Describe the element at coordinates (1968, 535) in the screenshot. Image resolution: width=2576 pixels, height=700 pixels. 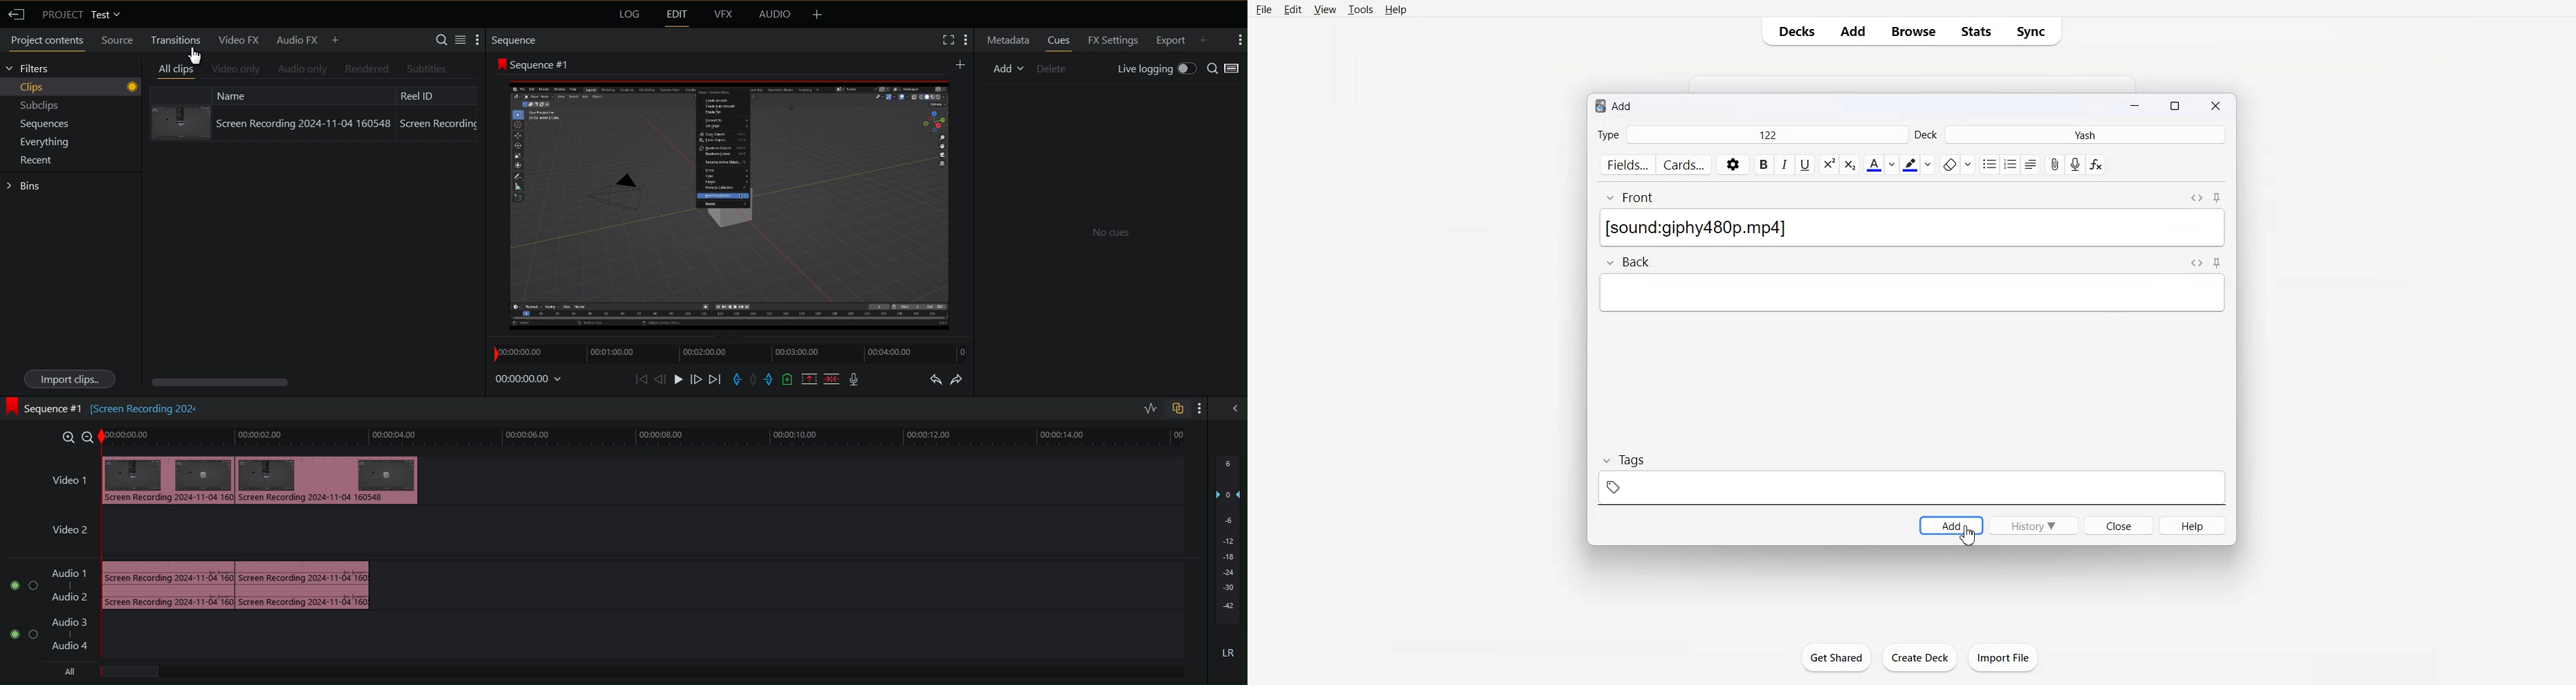
I see `Cursor` at that location.